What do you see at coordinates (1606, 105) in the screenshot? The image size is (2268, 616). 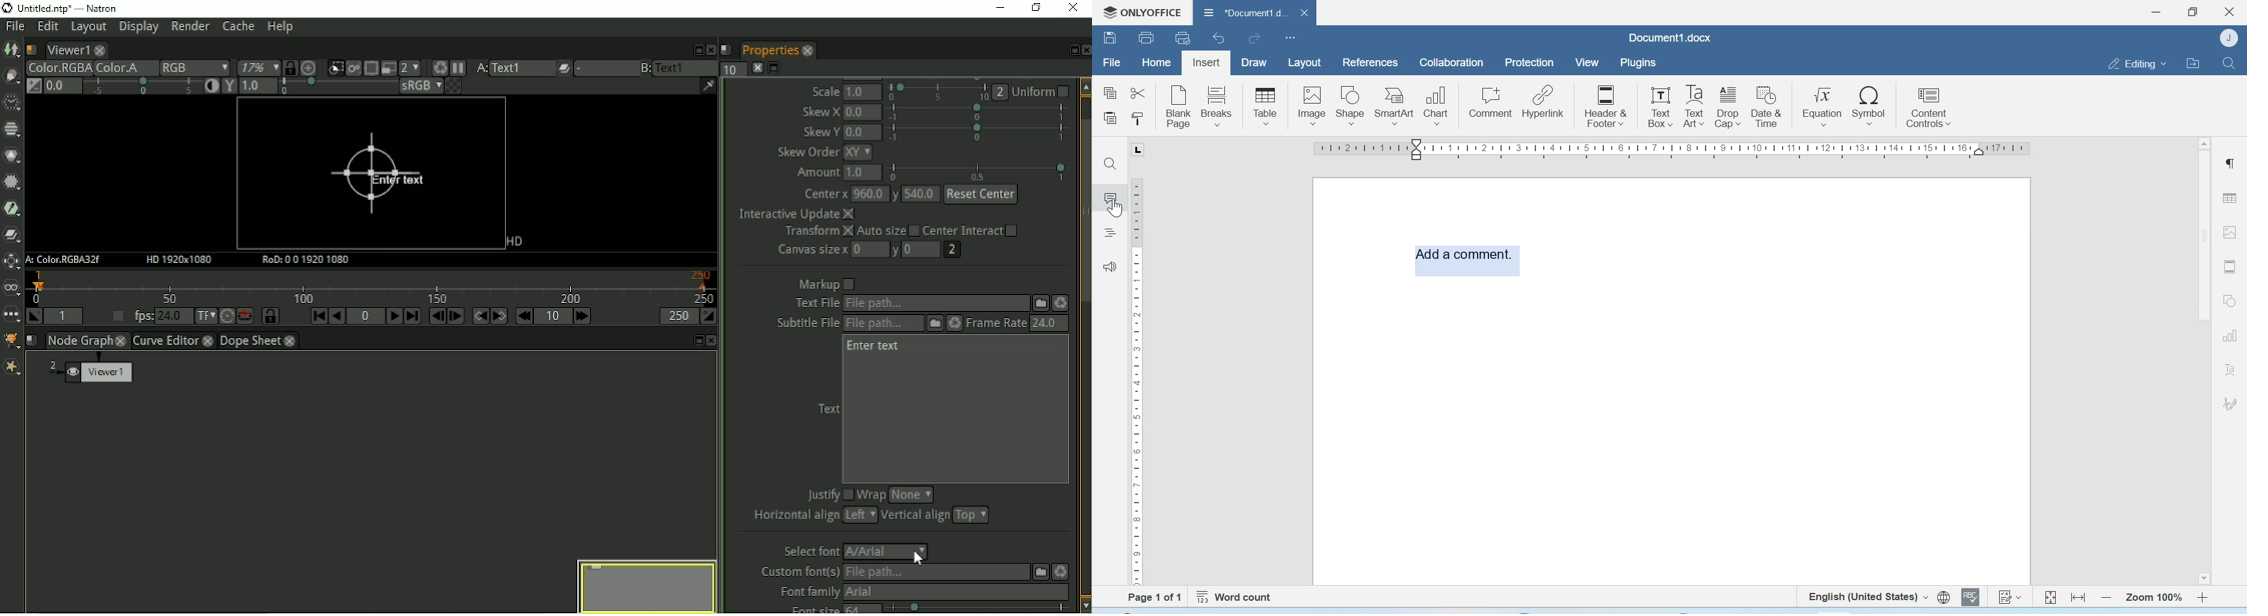 I see `Header & Footer` at bounding box center [1606, 105].